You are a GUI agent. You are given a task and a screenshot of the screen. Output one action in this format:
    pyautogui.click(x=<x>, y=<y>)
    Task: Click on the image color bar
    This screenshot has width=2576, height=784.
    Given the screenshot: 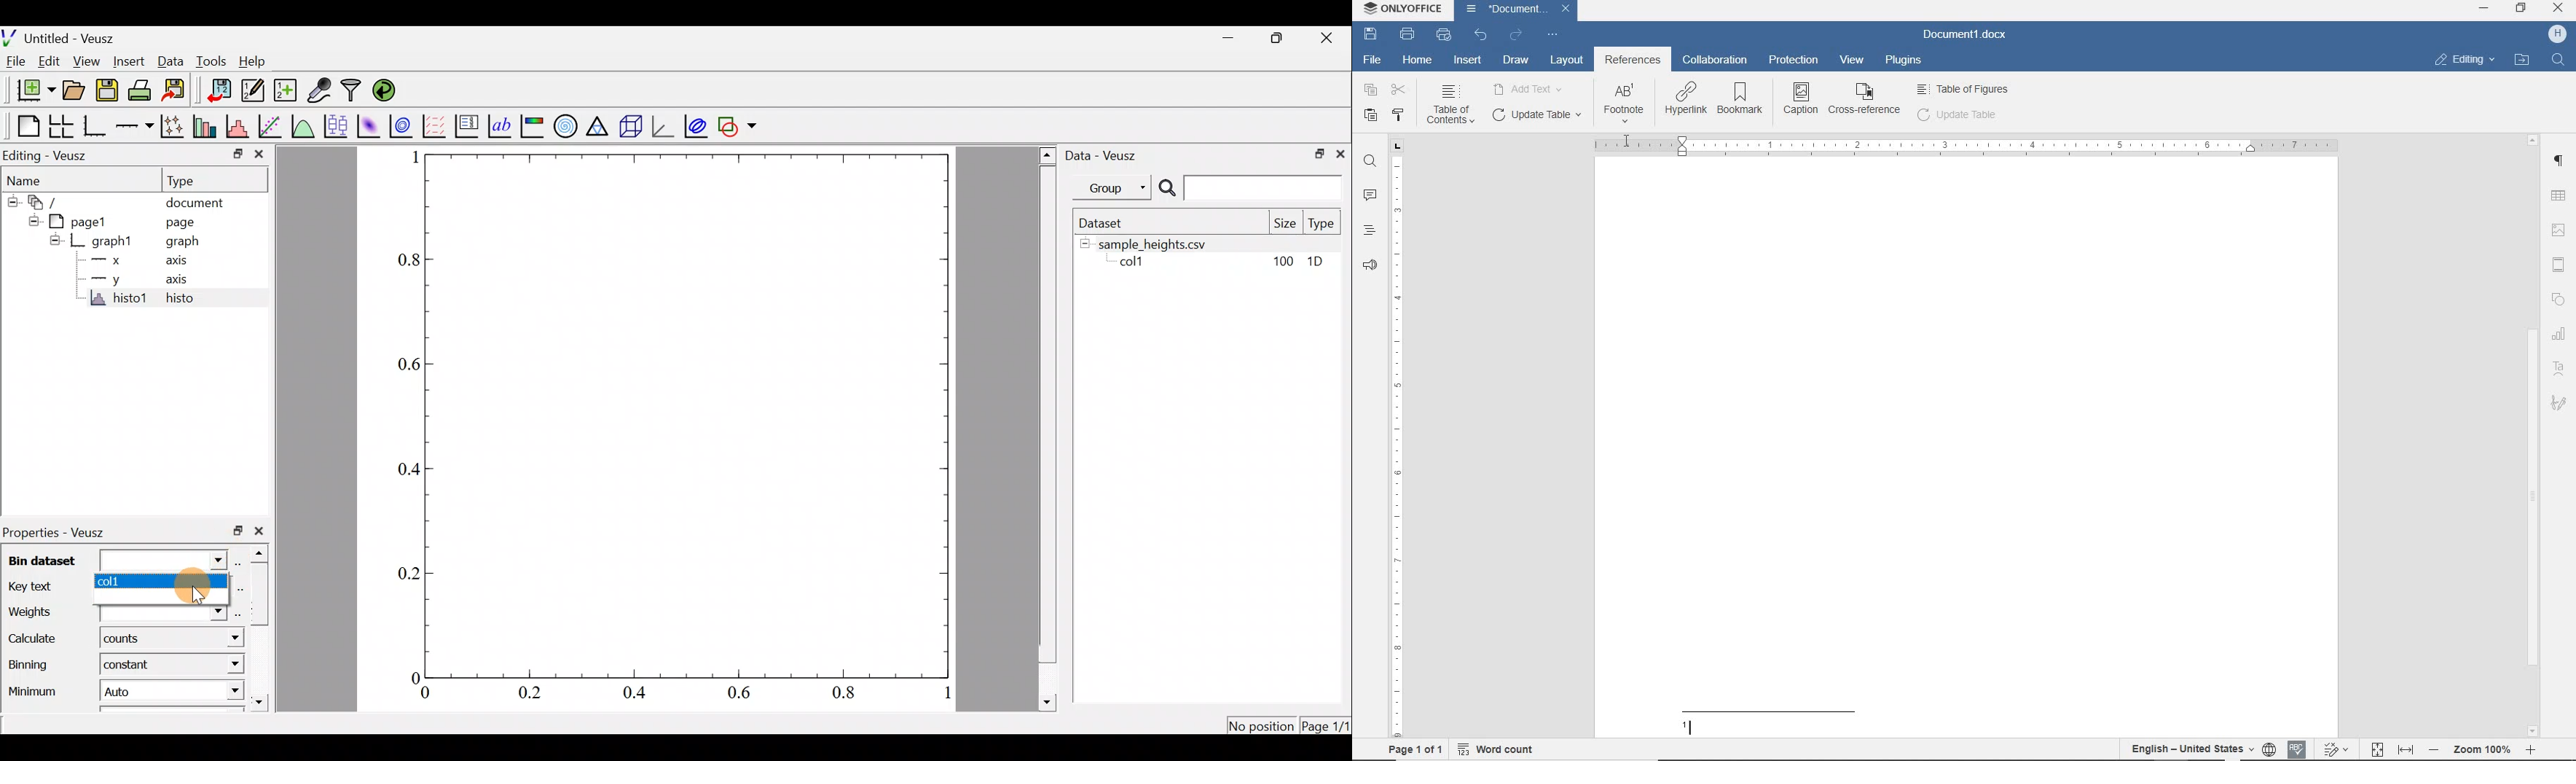 What is the action you would take?
    pyautogui.click(x=534, y=125)
    